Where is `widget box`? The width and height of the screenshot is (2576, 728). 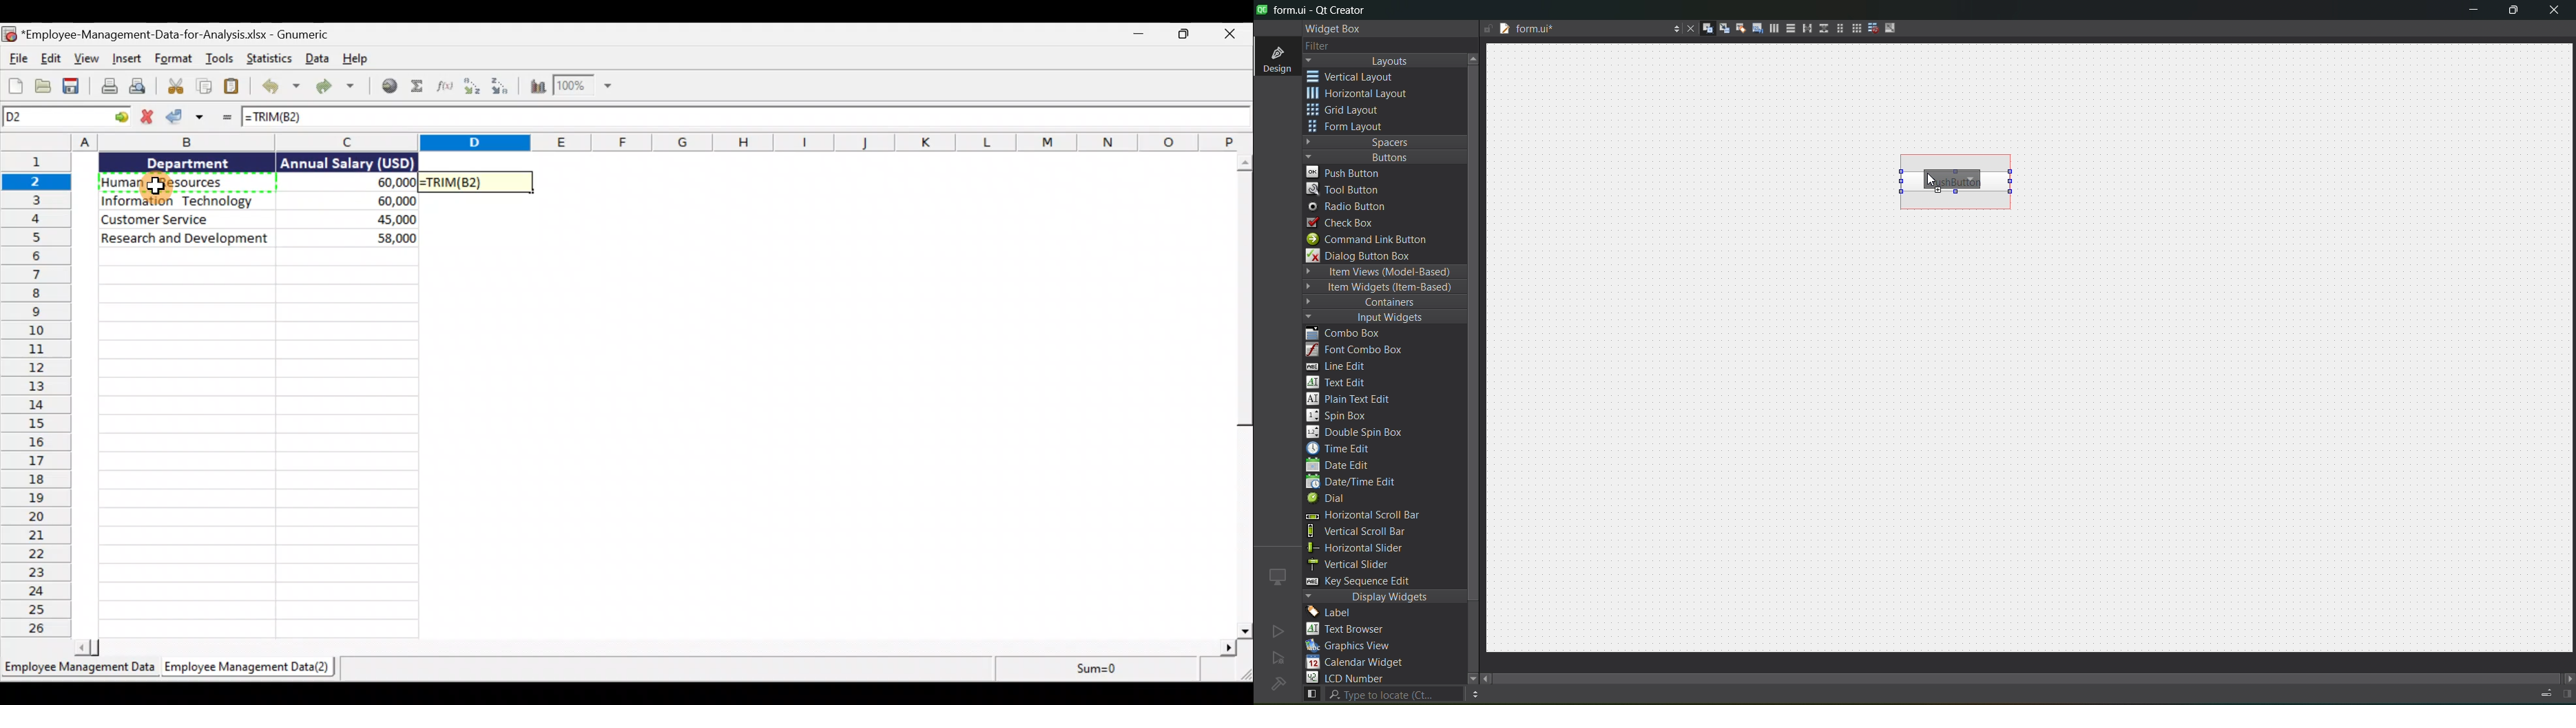 widget box is located at coordinates (1336, 29).